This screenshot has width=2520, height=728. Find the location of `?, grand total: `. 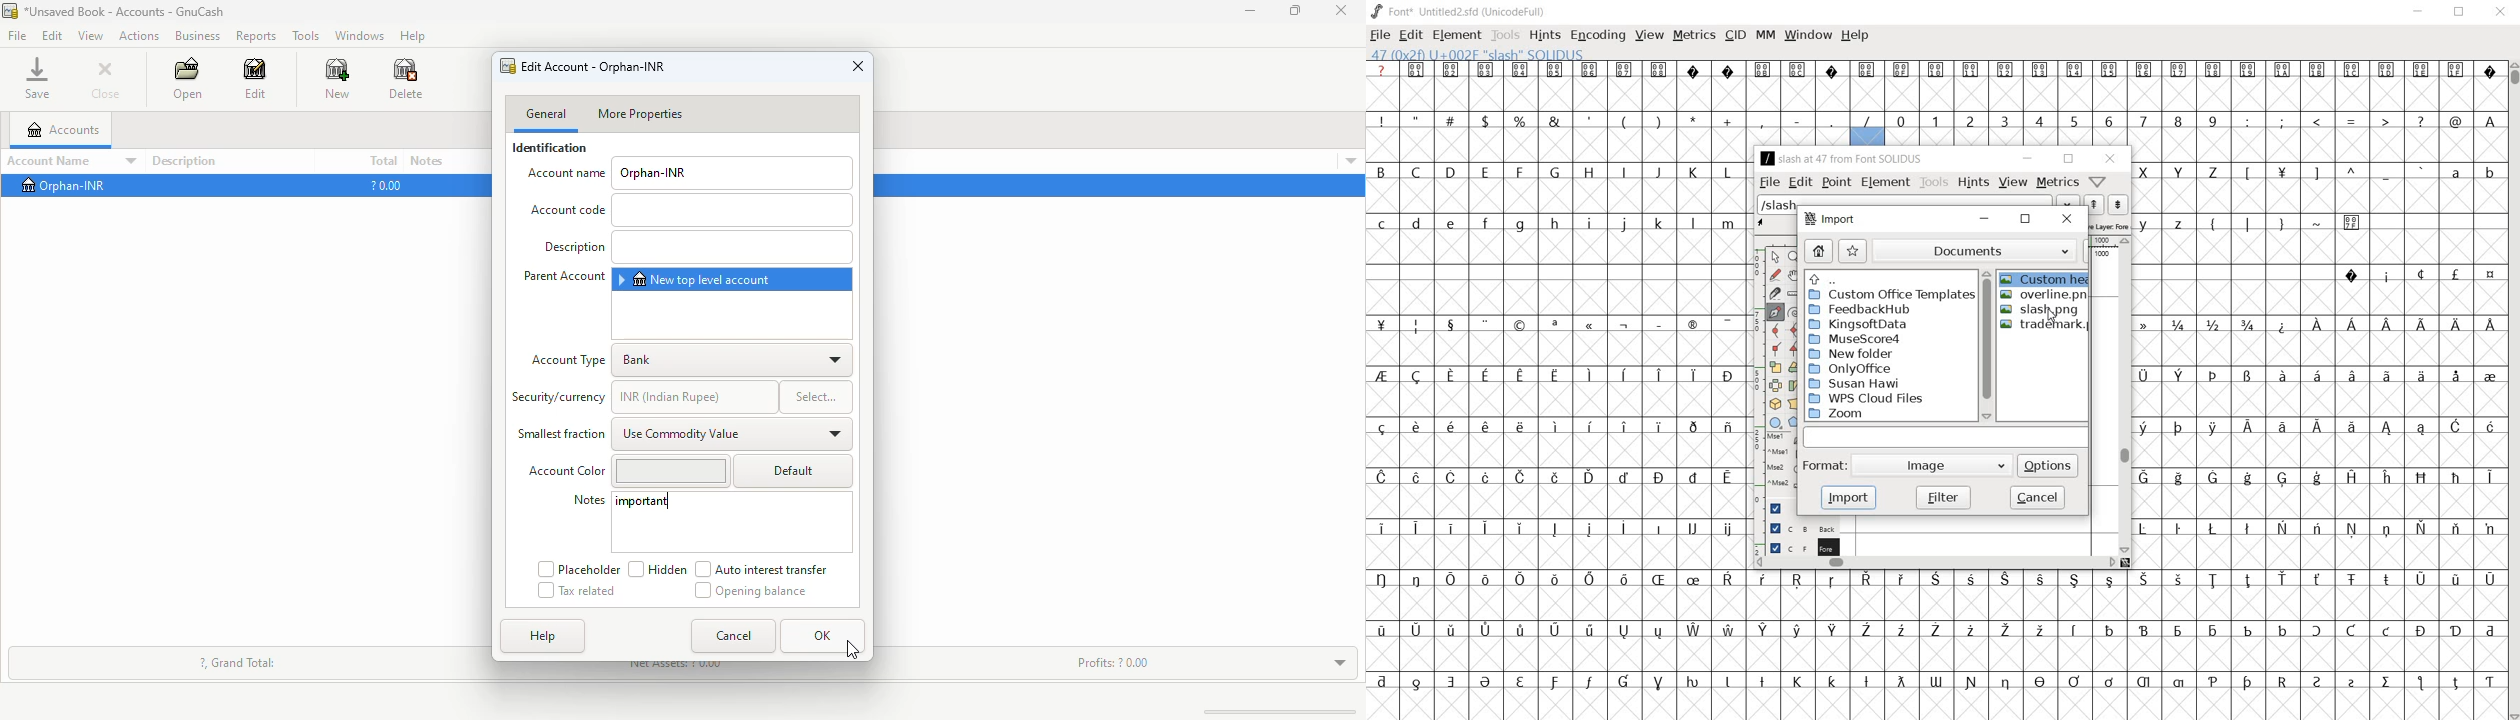

?, grand total:  is located at coordinates (238, 663).